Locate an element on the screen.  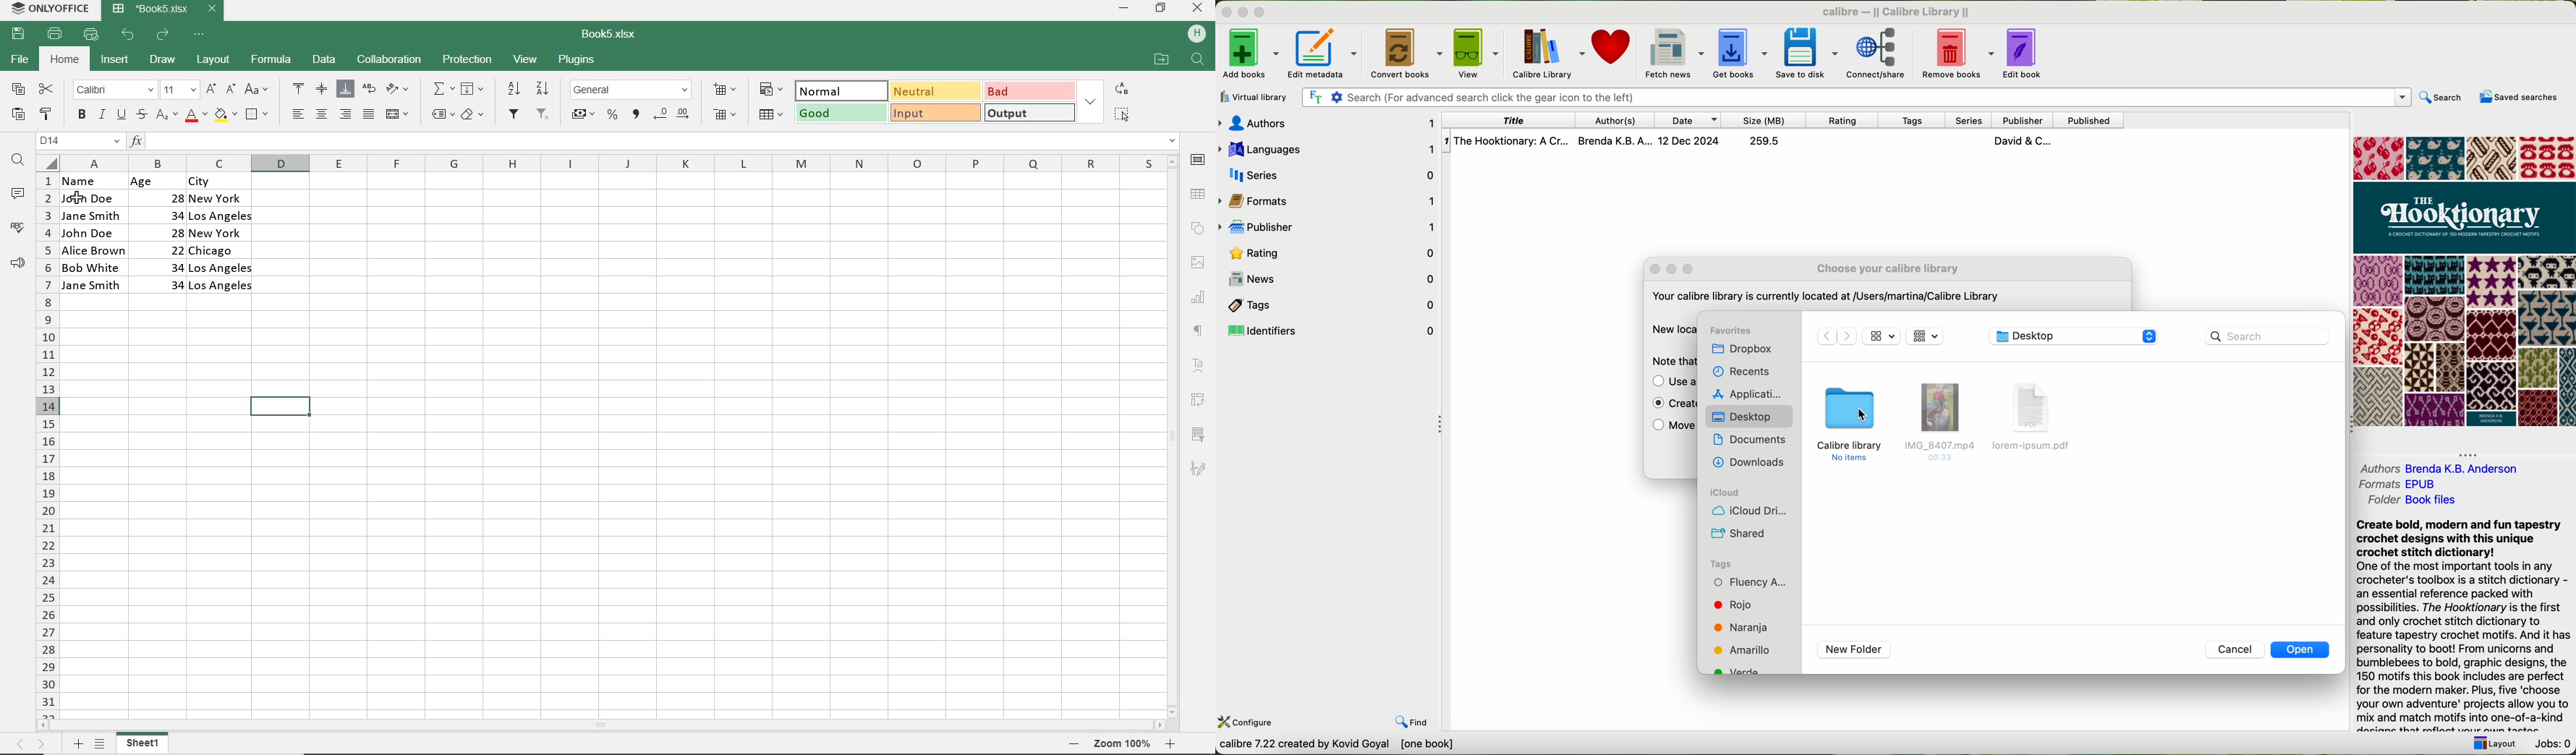
identifiers is located at coordinates (1328, 332).